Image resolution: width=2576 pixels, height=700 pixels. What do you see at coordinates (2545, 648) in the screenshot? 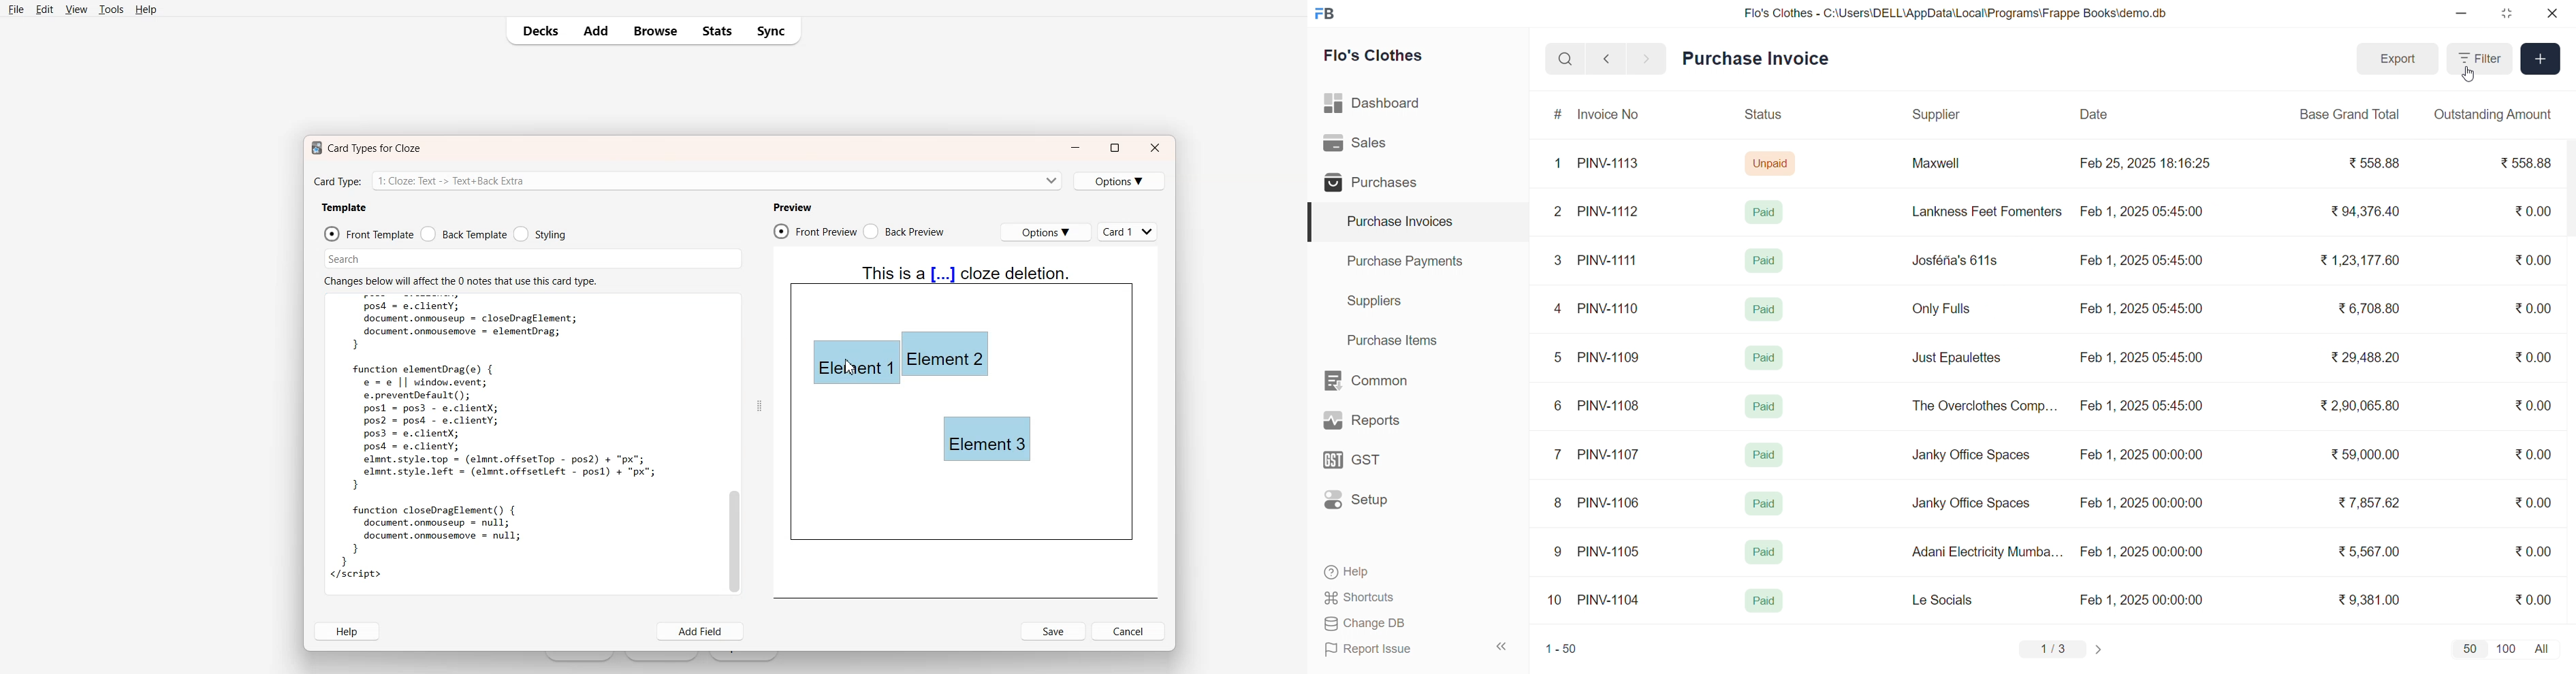
I see `all` at bounding box center [2545, 648].